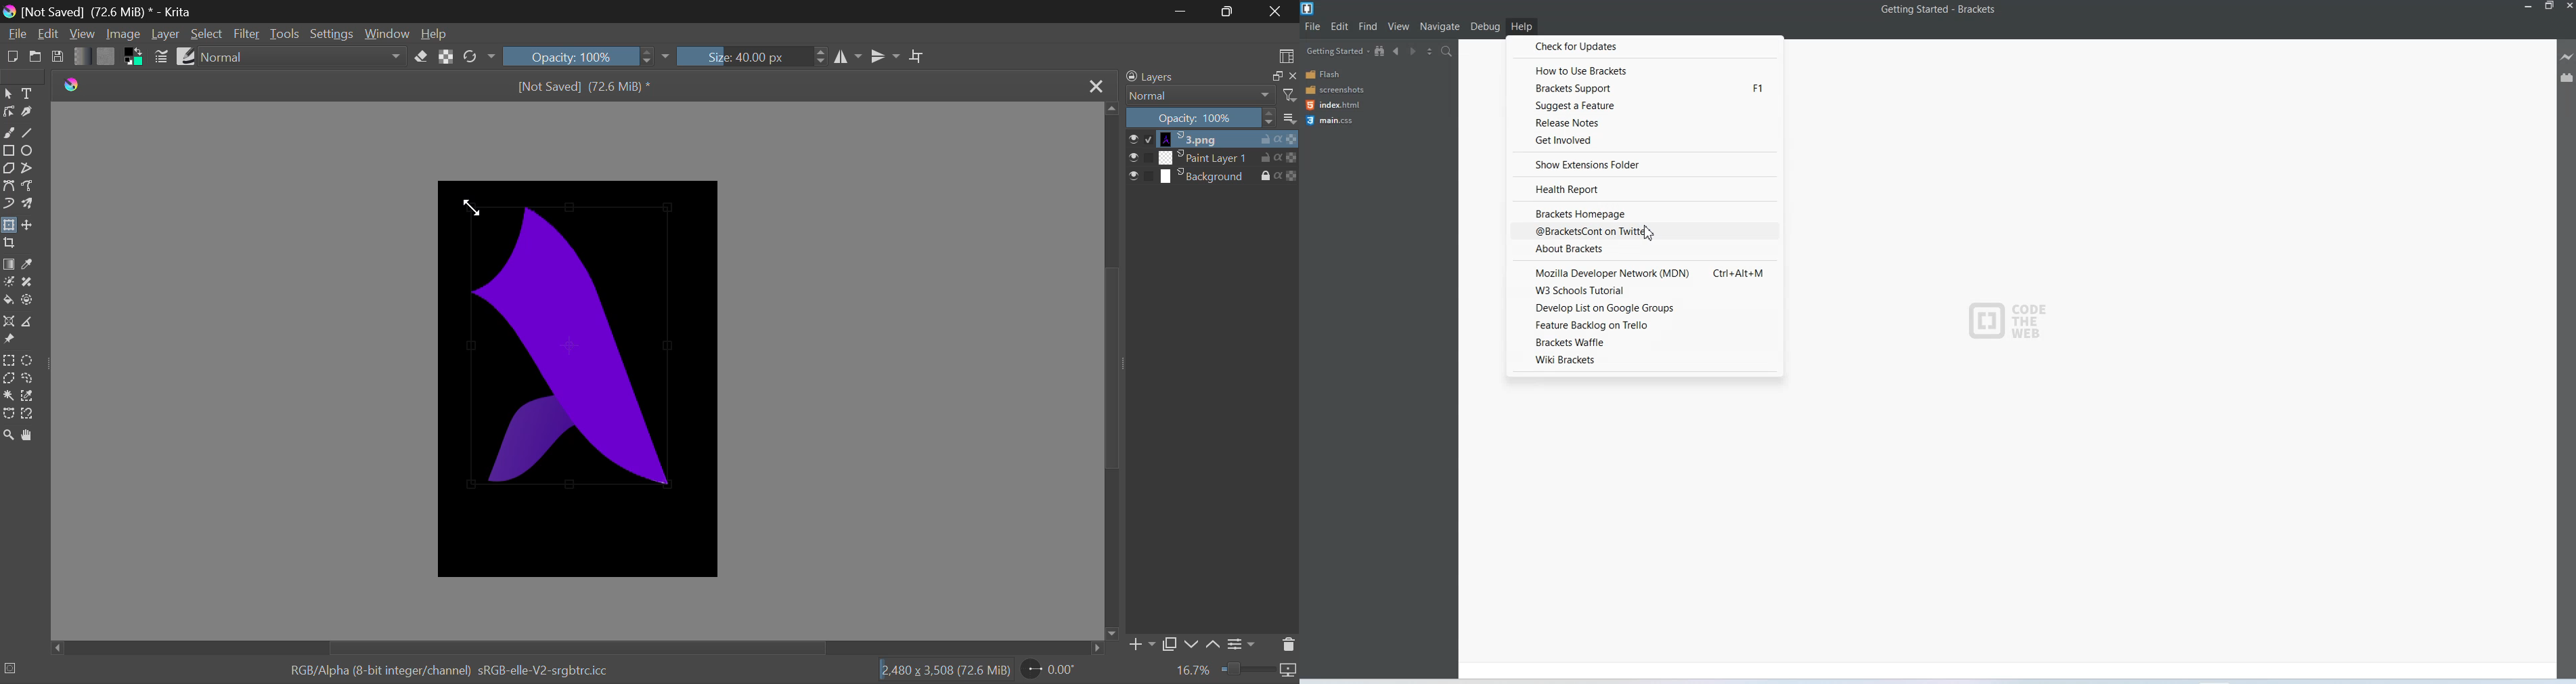 This screenshot has width=2576, height=700. Describe the element at coordinates (1171, 645) in the screenshot. I see `Copy Layer` at that location.